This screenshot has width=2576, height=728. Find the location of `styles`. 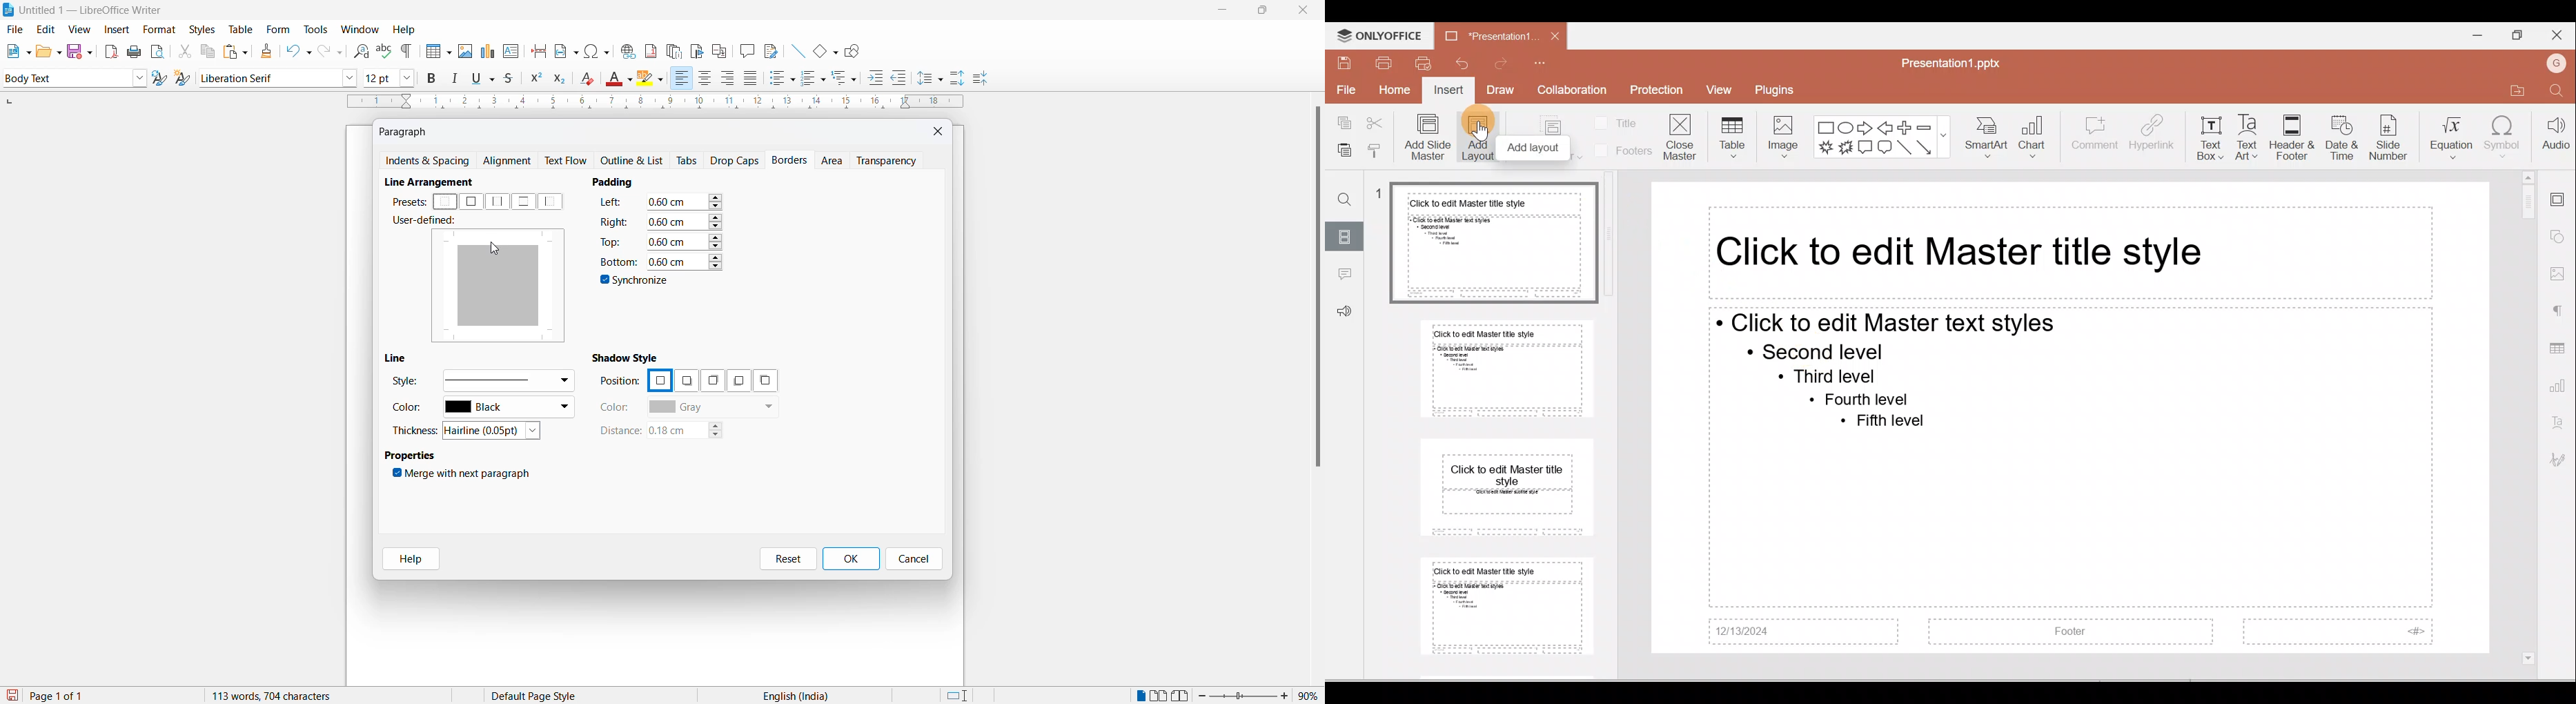

styles is located at coordinates (201, 28).